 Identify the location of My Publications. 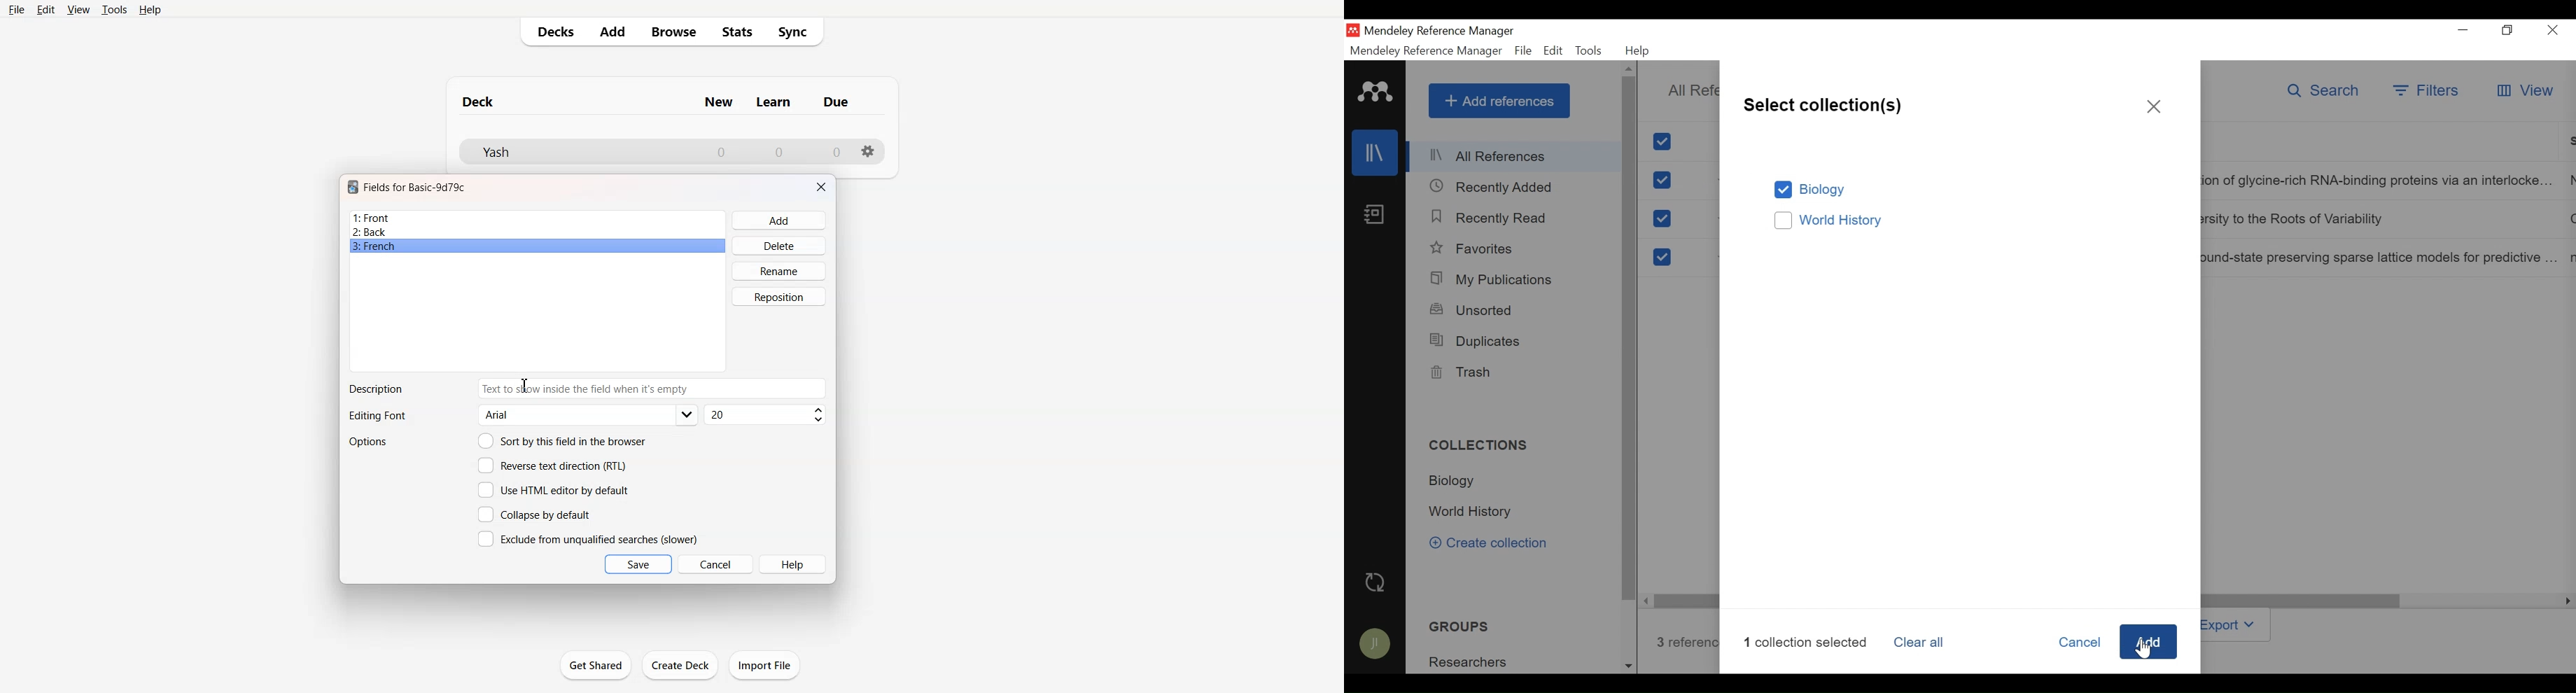
(1493, 279).